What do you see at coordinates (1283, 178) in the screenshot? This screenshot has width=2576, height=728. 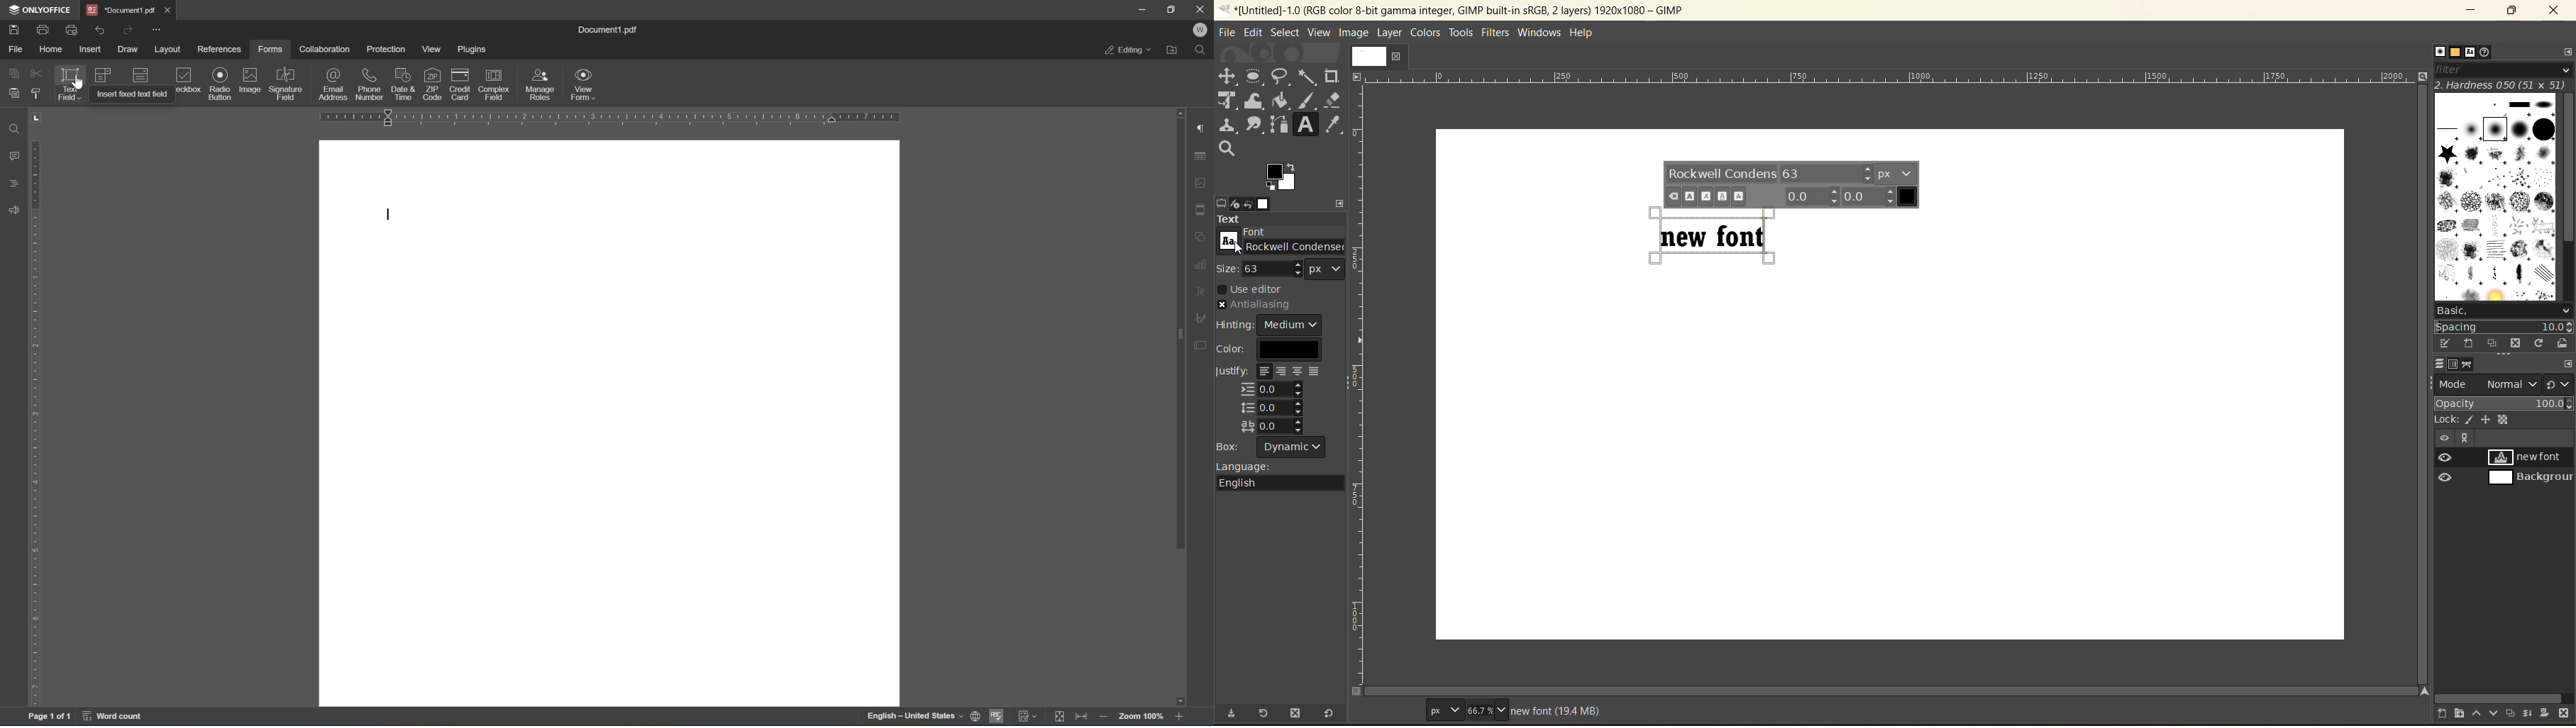 I see `change foreground/background color` at bounding box center [1283, 178].